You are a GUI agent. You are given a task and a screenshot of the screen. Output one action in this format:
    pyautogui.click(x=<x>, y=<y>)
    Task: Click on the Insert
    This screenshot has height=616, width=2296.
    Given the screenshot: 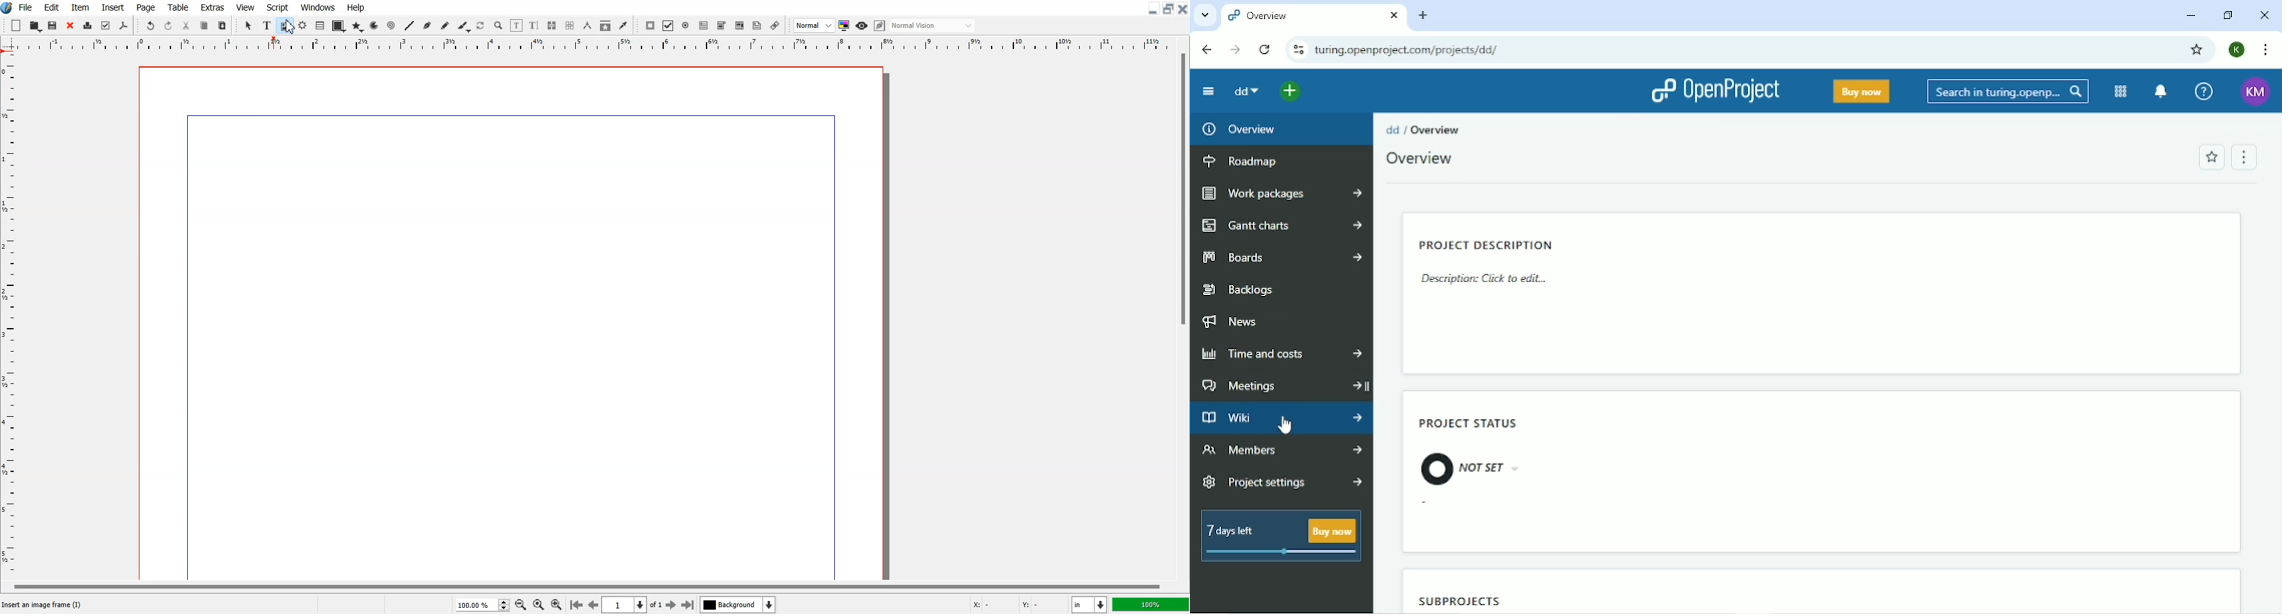 What is the action you would take?
    pyautogui.click(x=112, y=7)
    